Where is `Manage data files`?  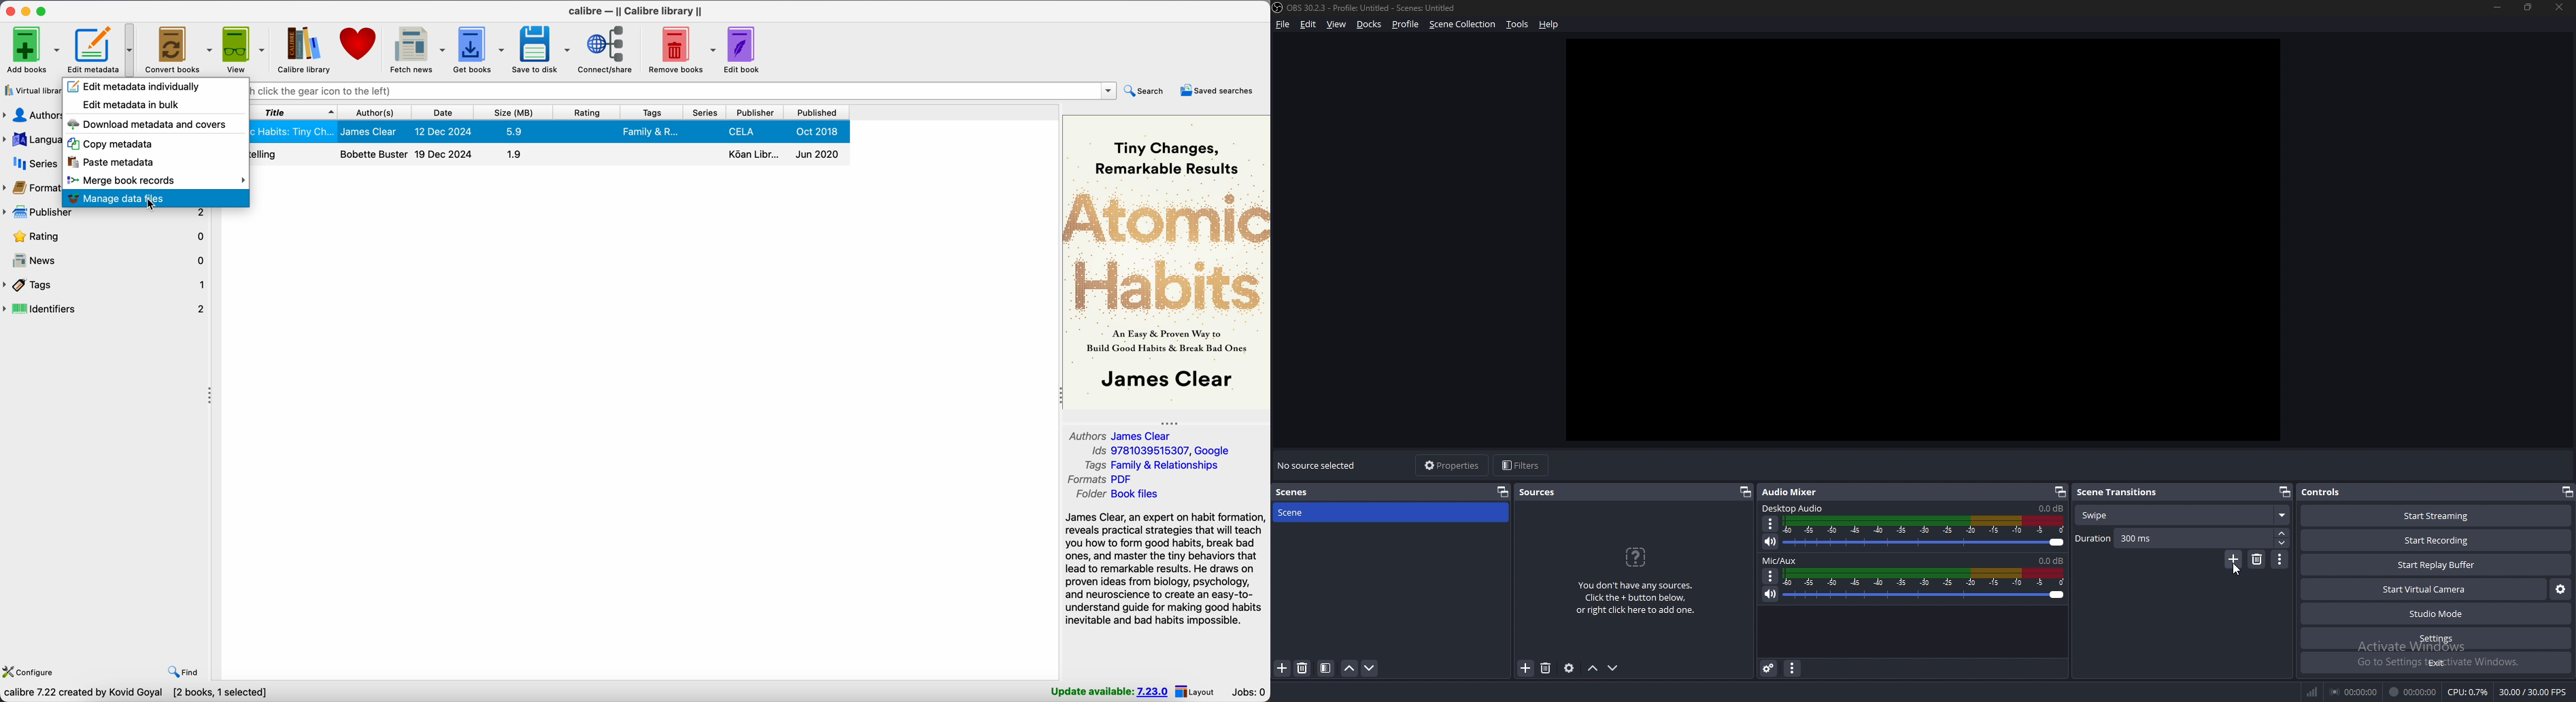
Manage data files is located at coordinates (156, 198).